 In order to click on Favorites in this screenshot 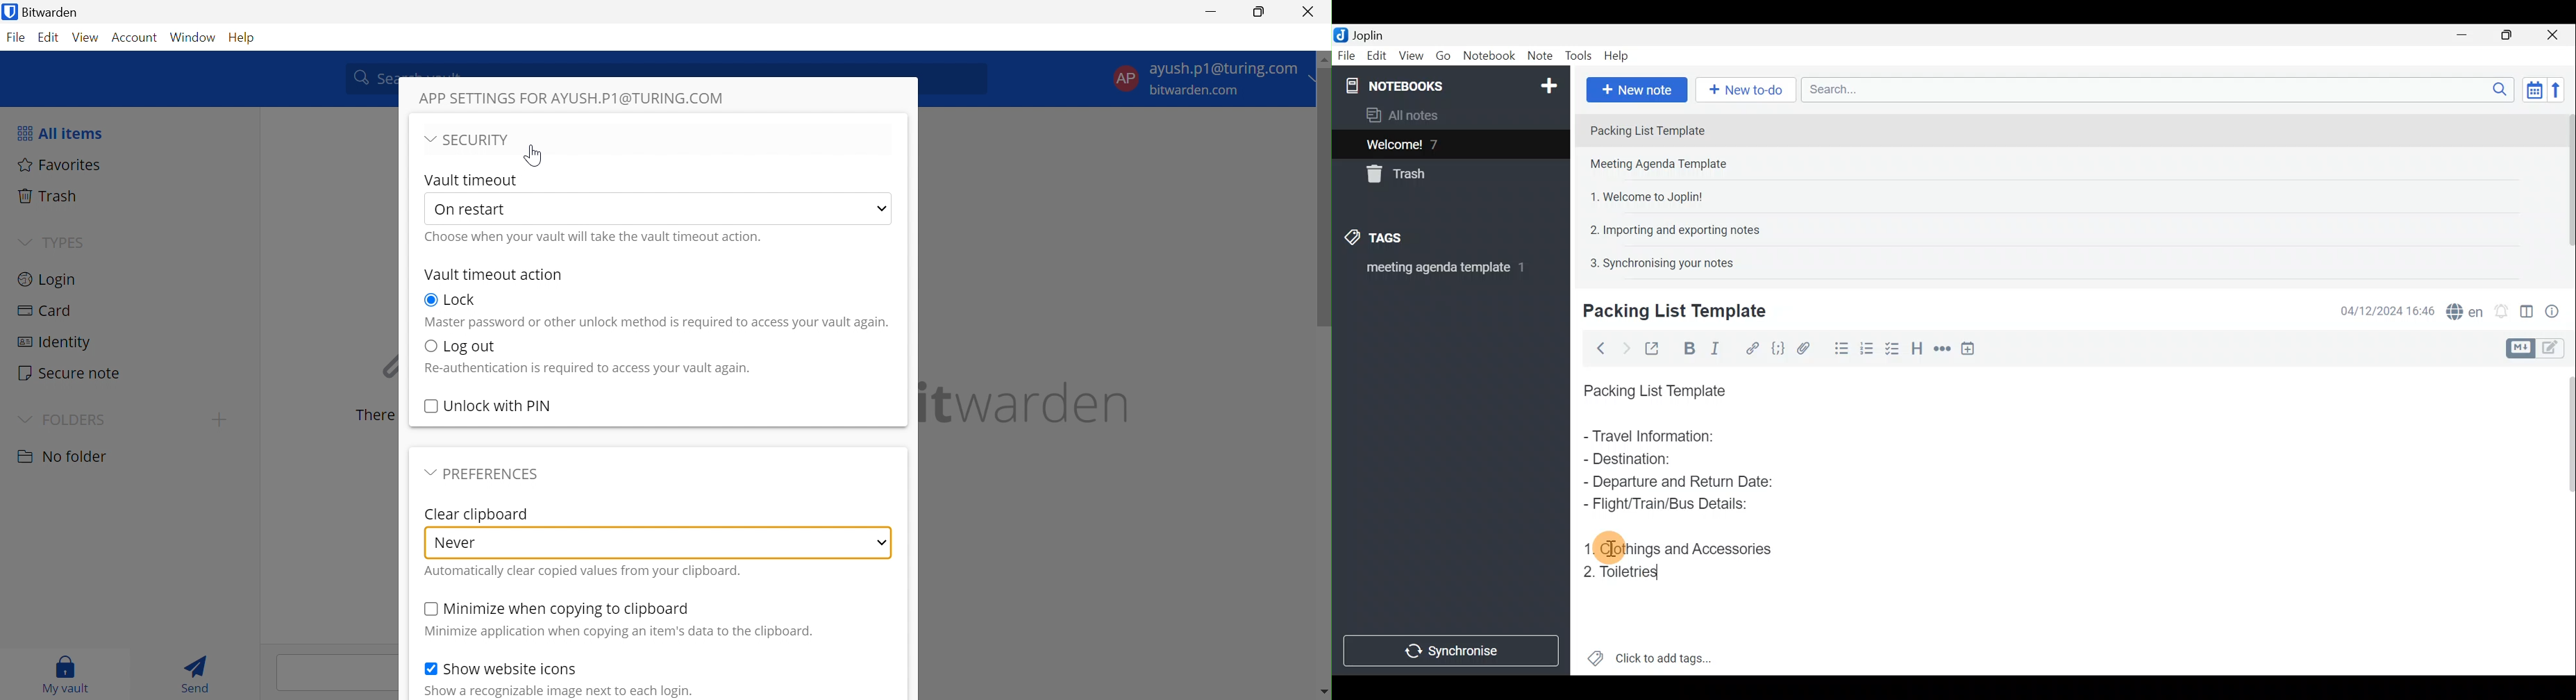, I will do `click(63, 165)`.